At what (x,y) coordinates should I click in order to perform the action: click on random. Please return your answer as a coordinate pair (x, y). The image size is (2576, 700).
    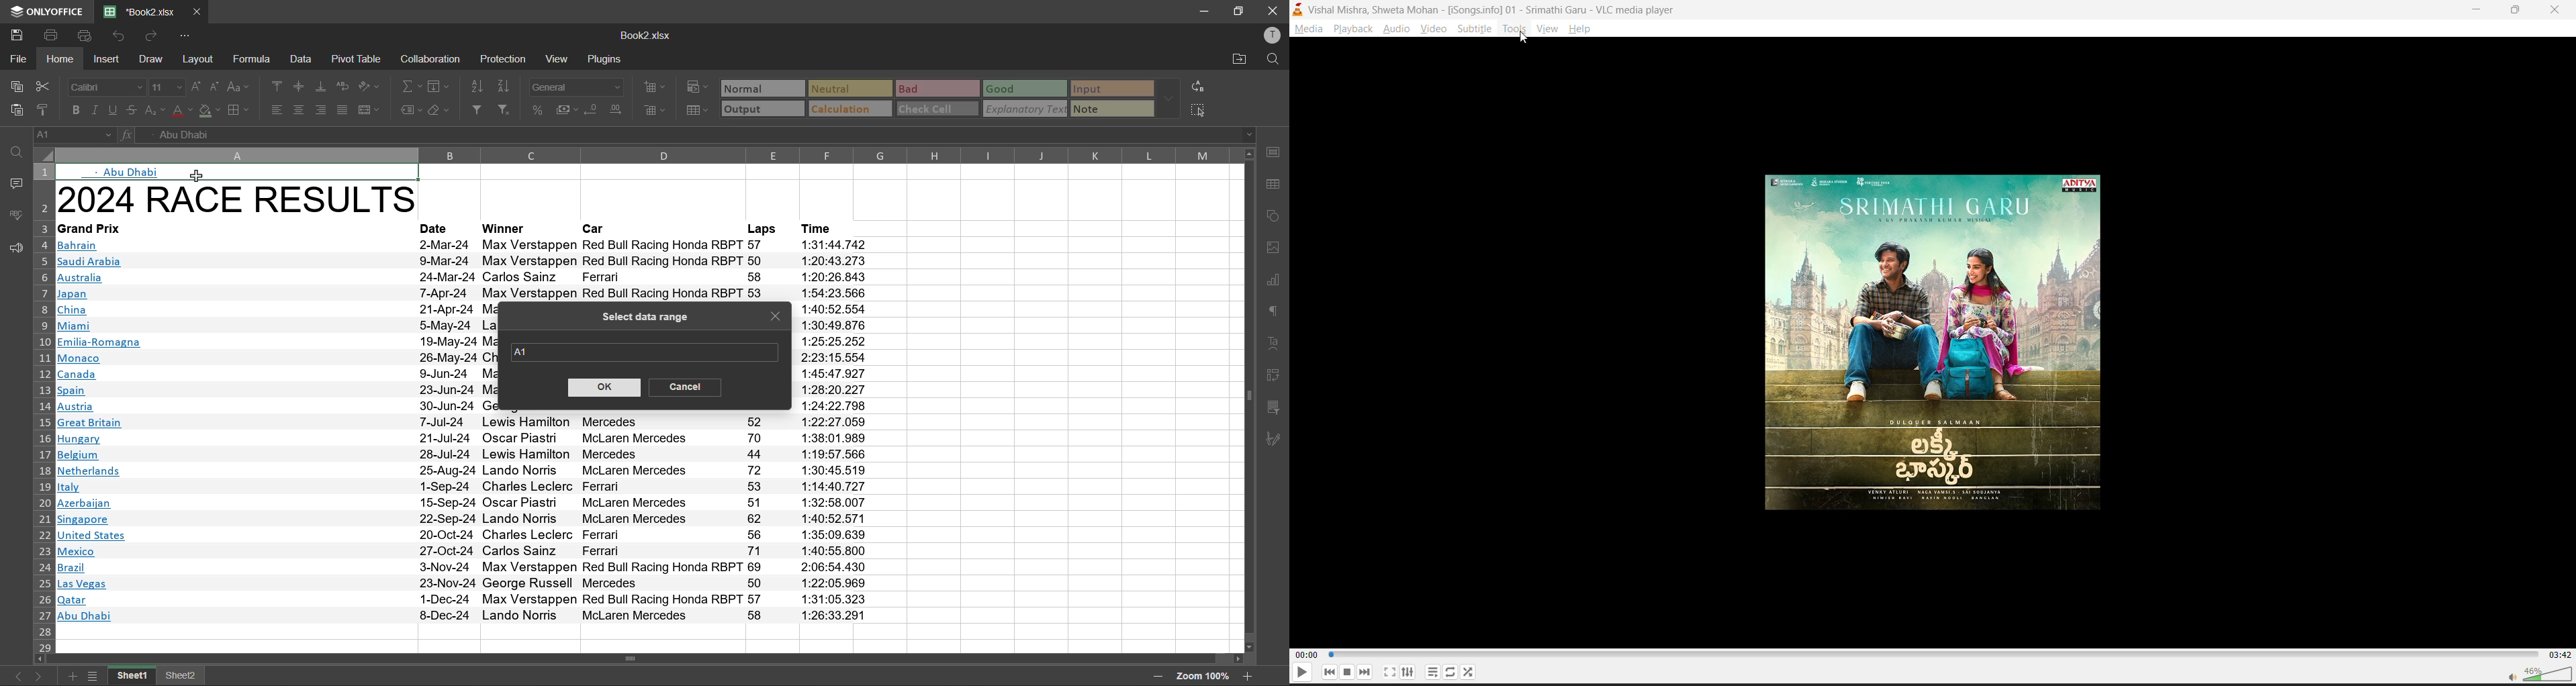
    Looking at the image, I should click on (1467, 670).